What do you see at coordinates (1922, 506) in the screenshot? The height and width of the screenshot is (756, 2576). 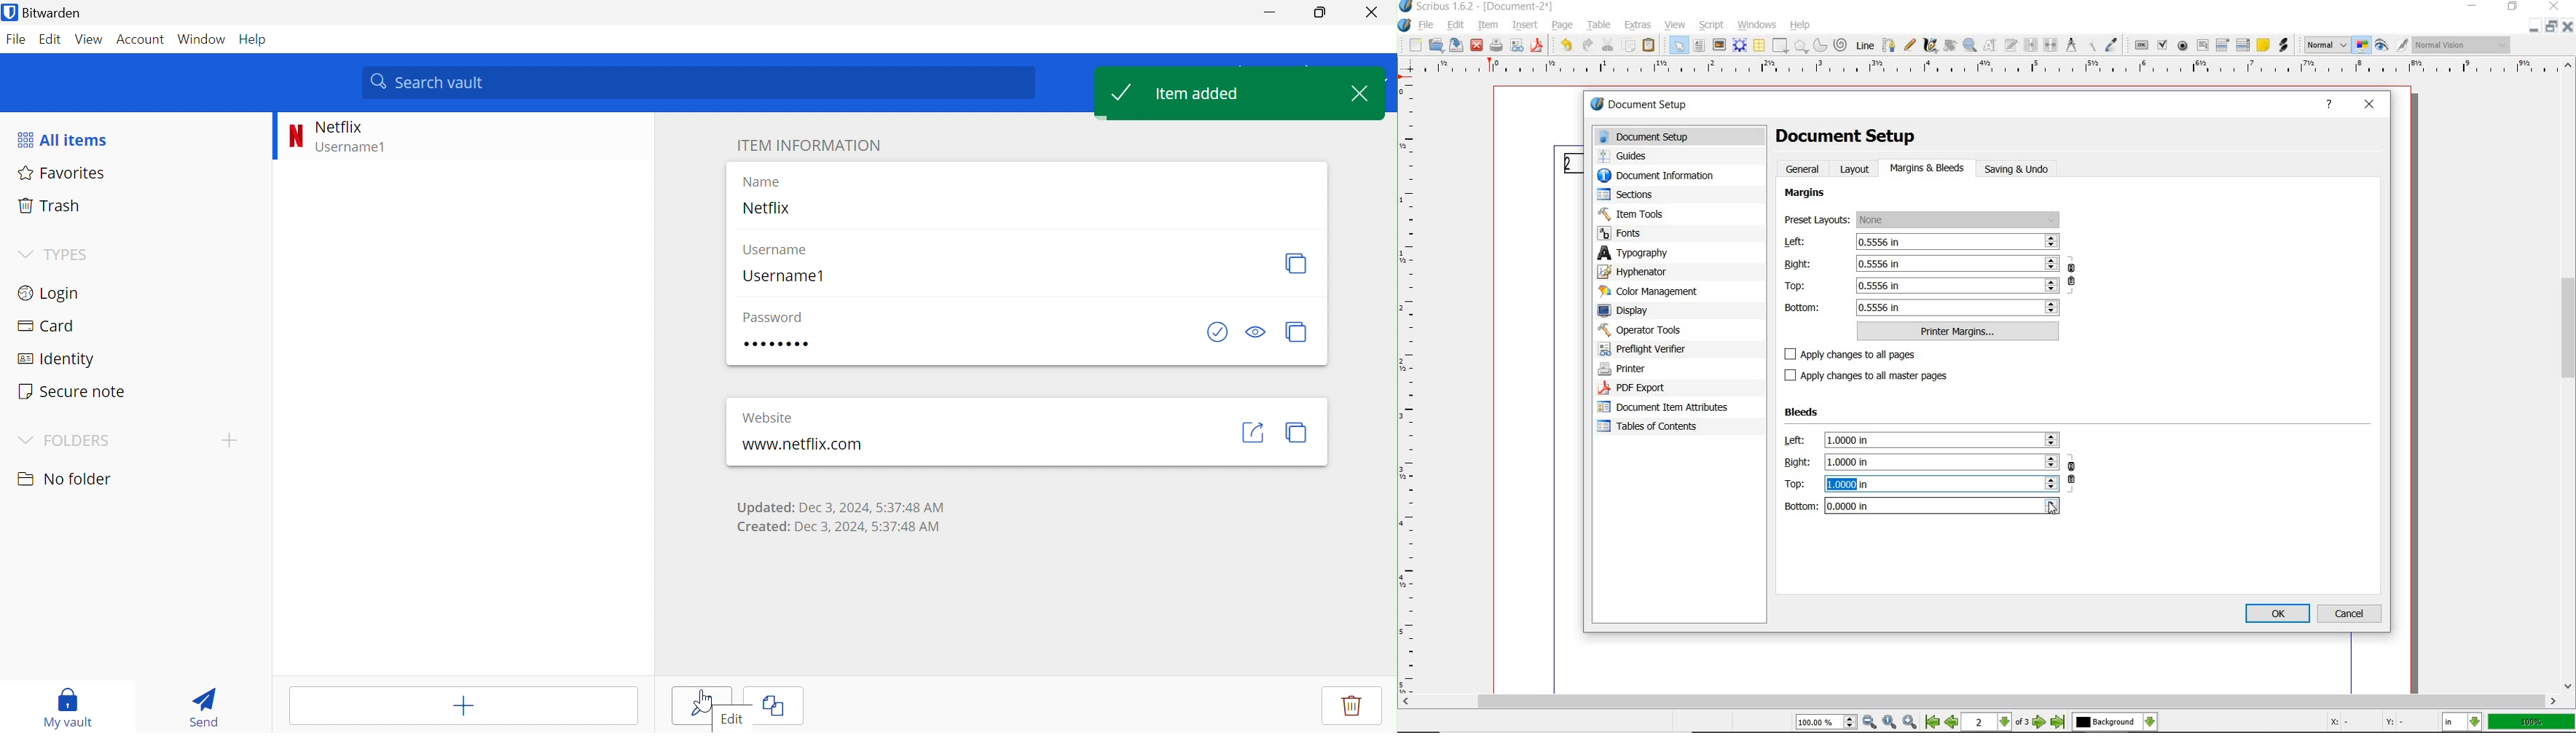 I see `bottom` at bounding box center [1922, 506].